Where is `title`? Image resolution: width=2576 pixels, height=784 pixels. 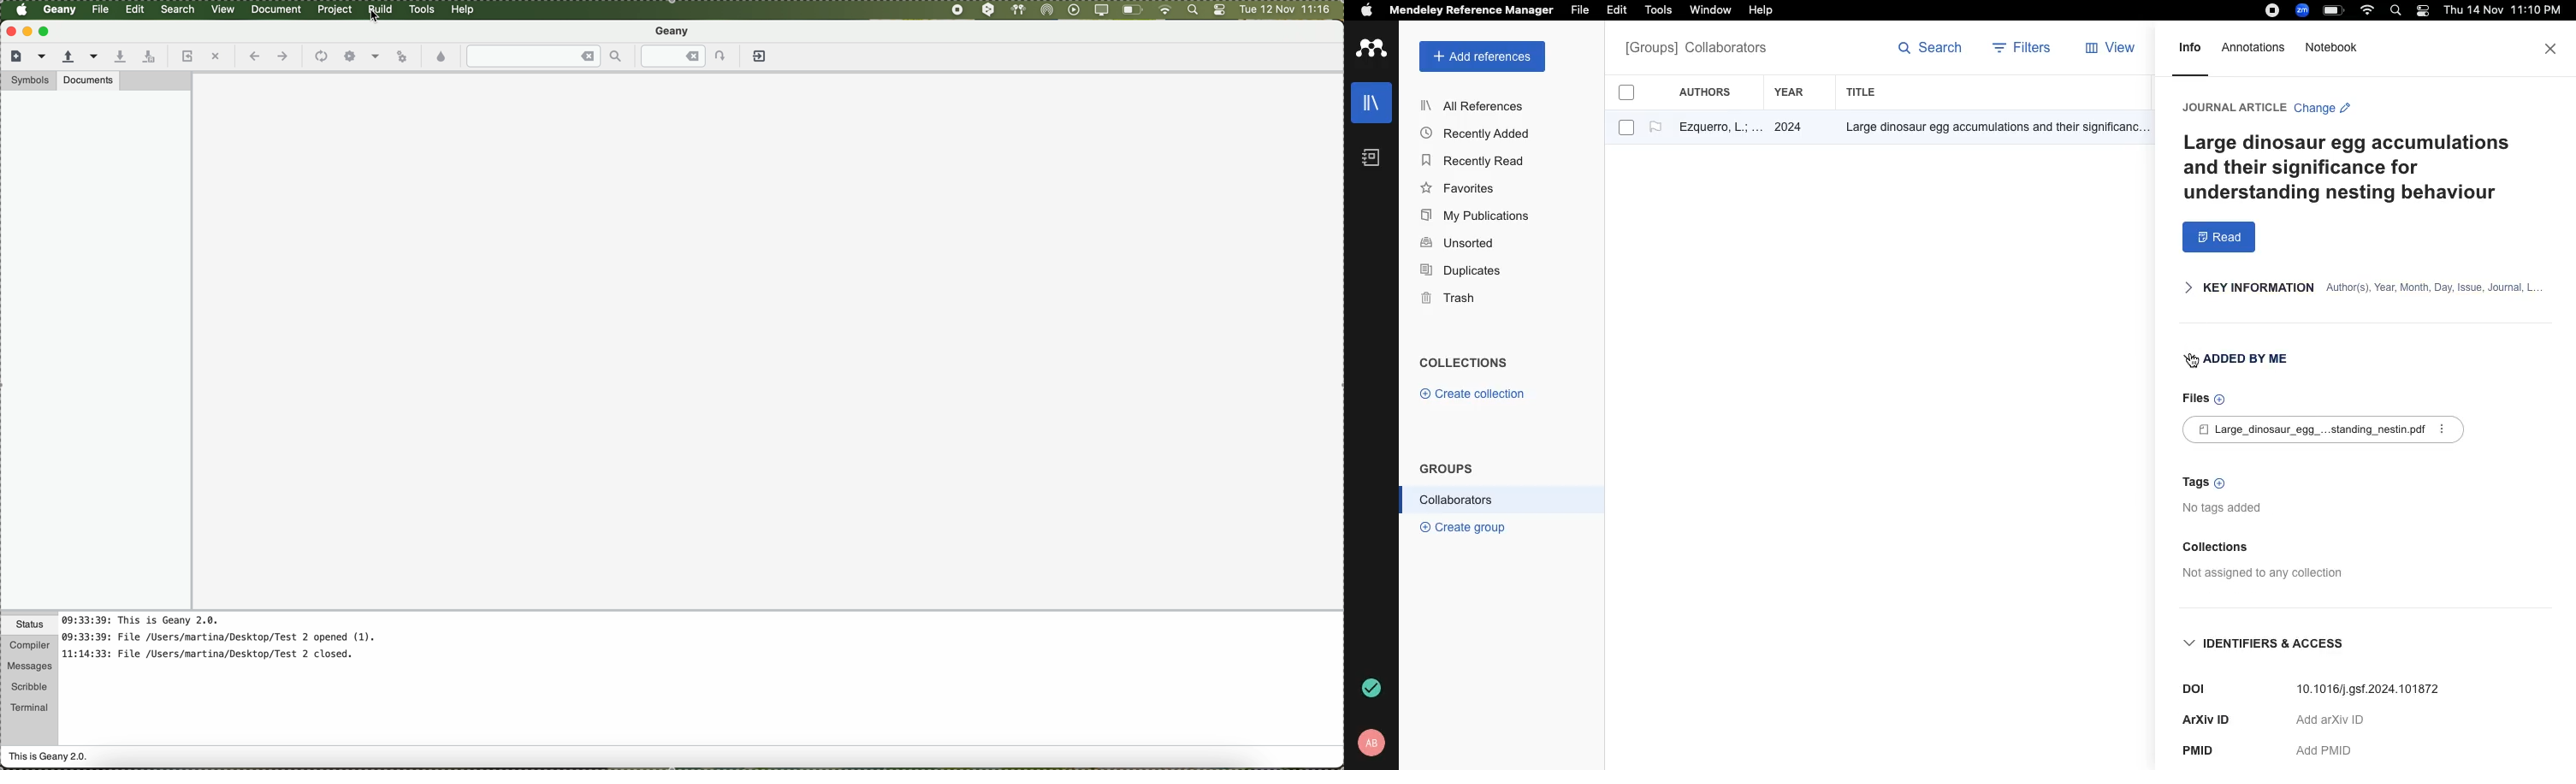
title is located at coordinates (1864, 92).